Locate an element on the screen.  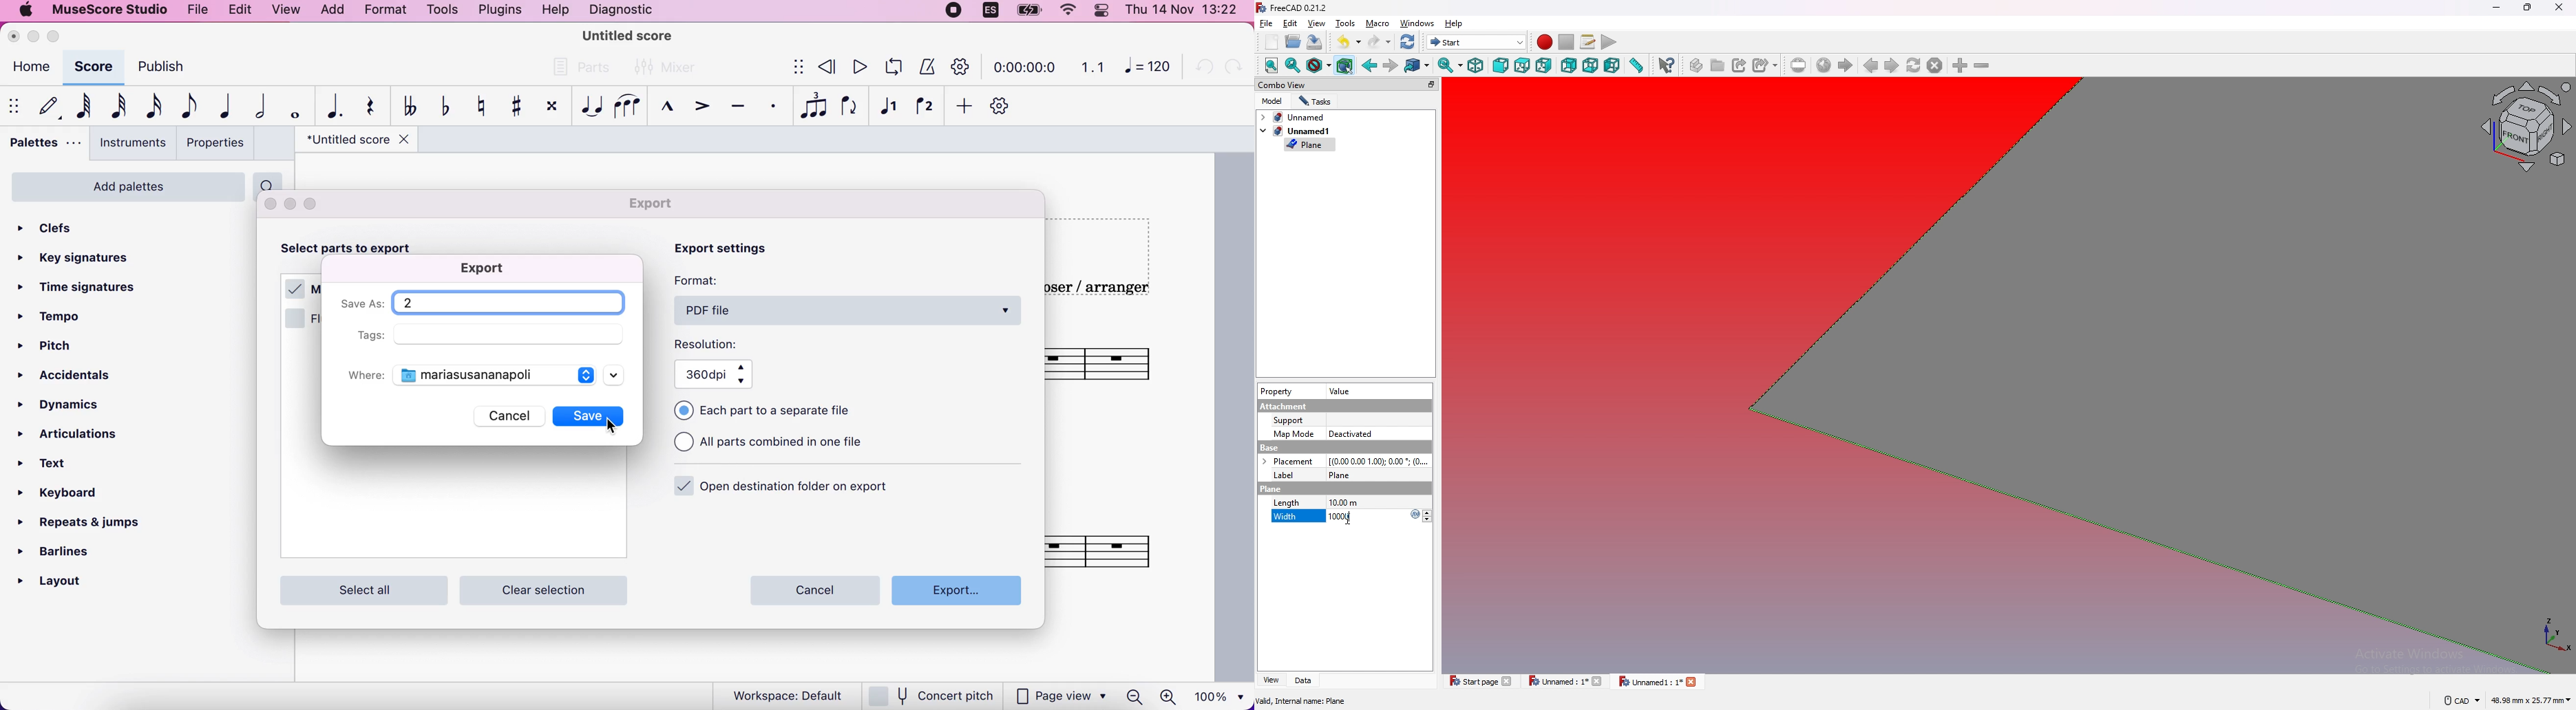
zoom out is located at coordinates (1981, 65).